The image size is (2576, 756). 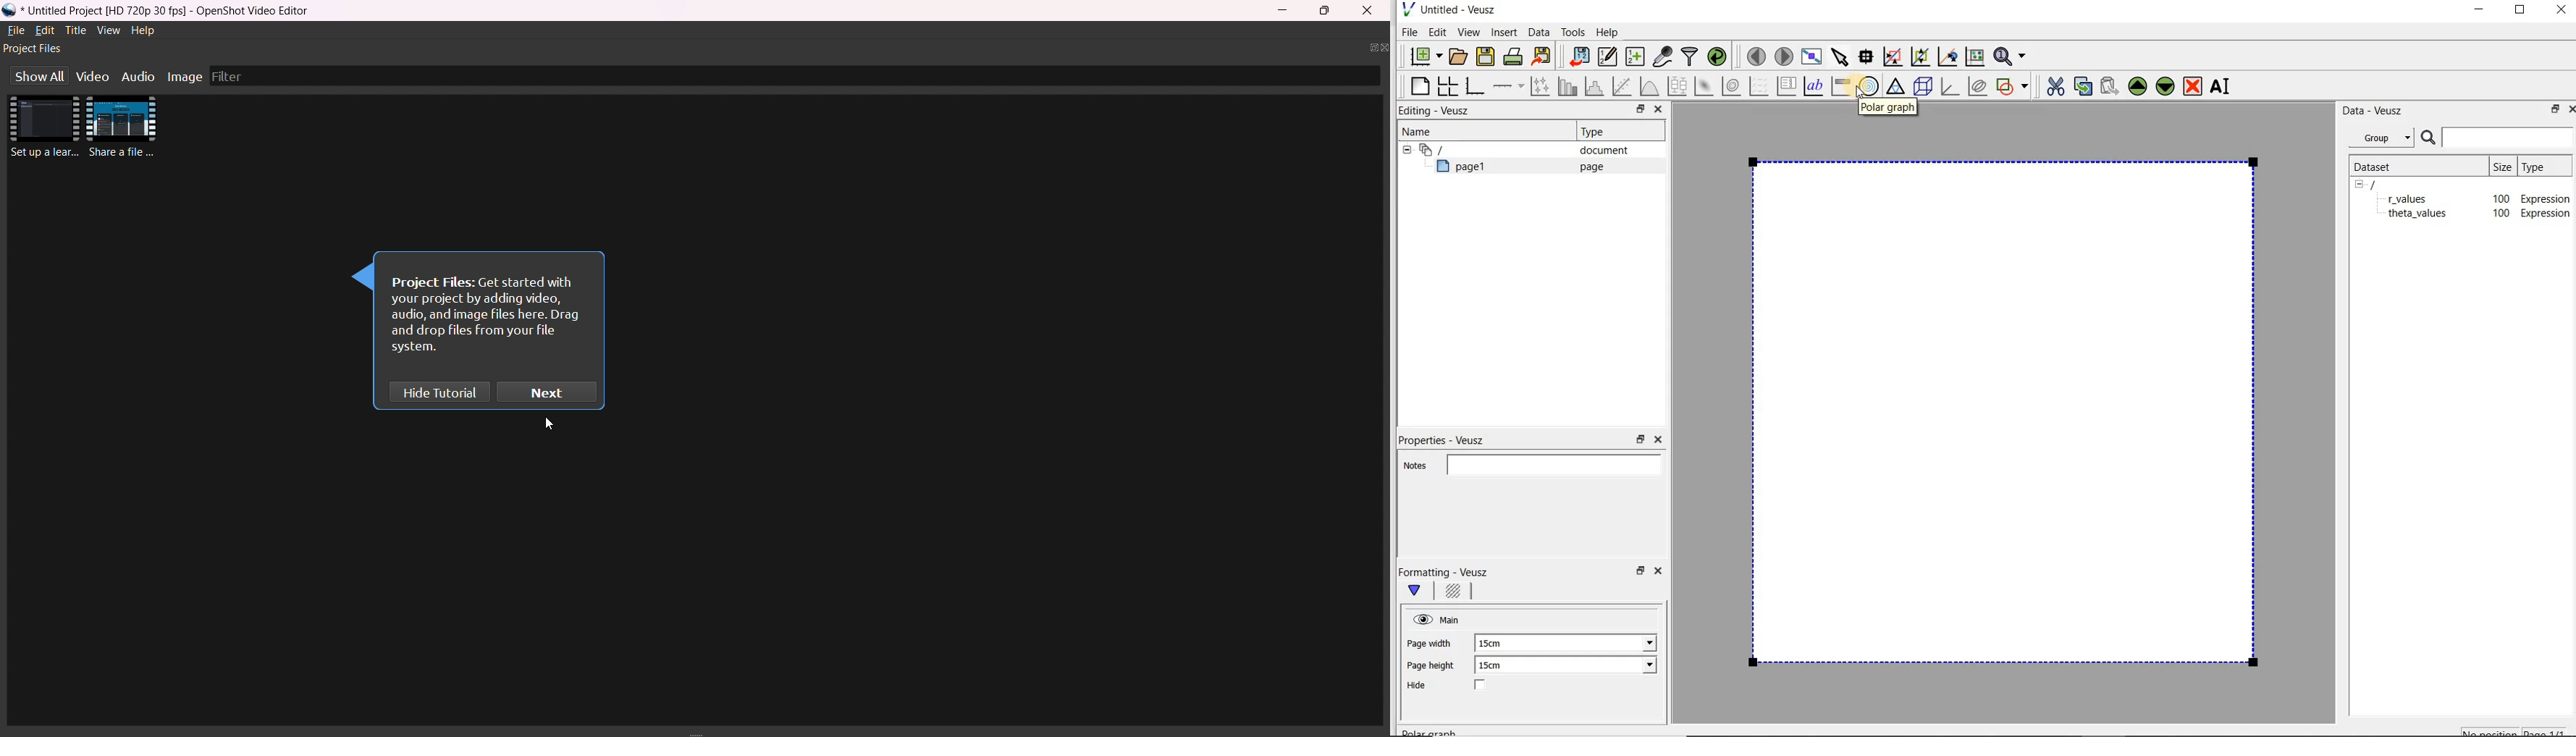 What do you see at coordinates (2419, 198) in the screenshot?
I see `theta_values` at bounding box center [2419, 198].